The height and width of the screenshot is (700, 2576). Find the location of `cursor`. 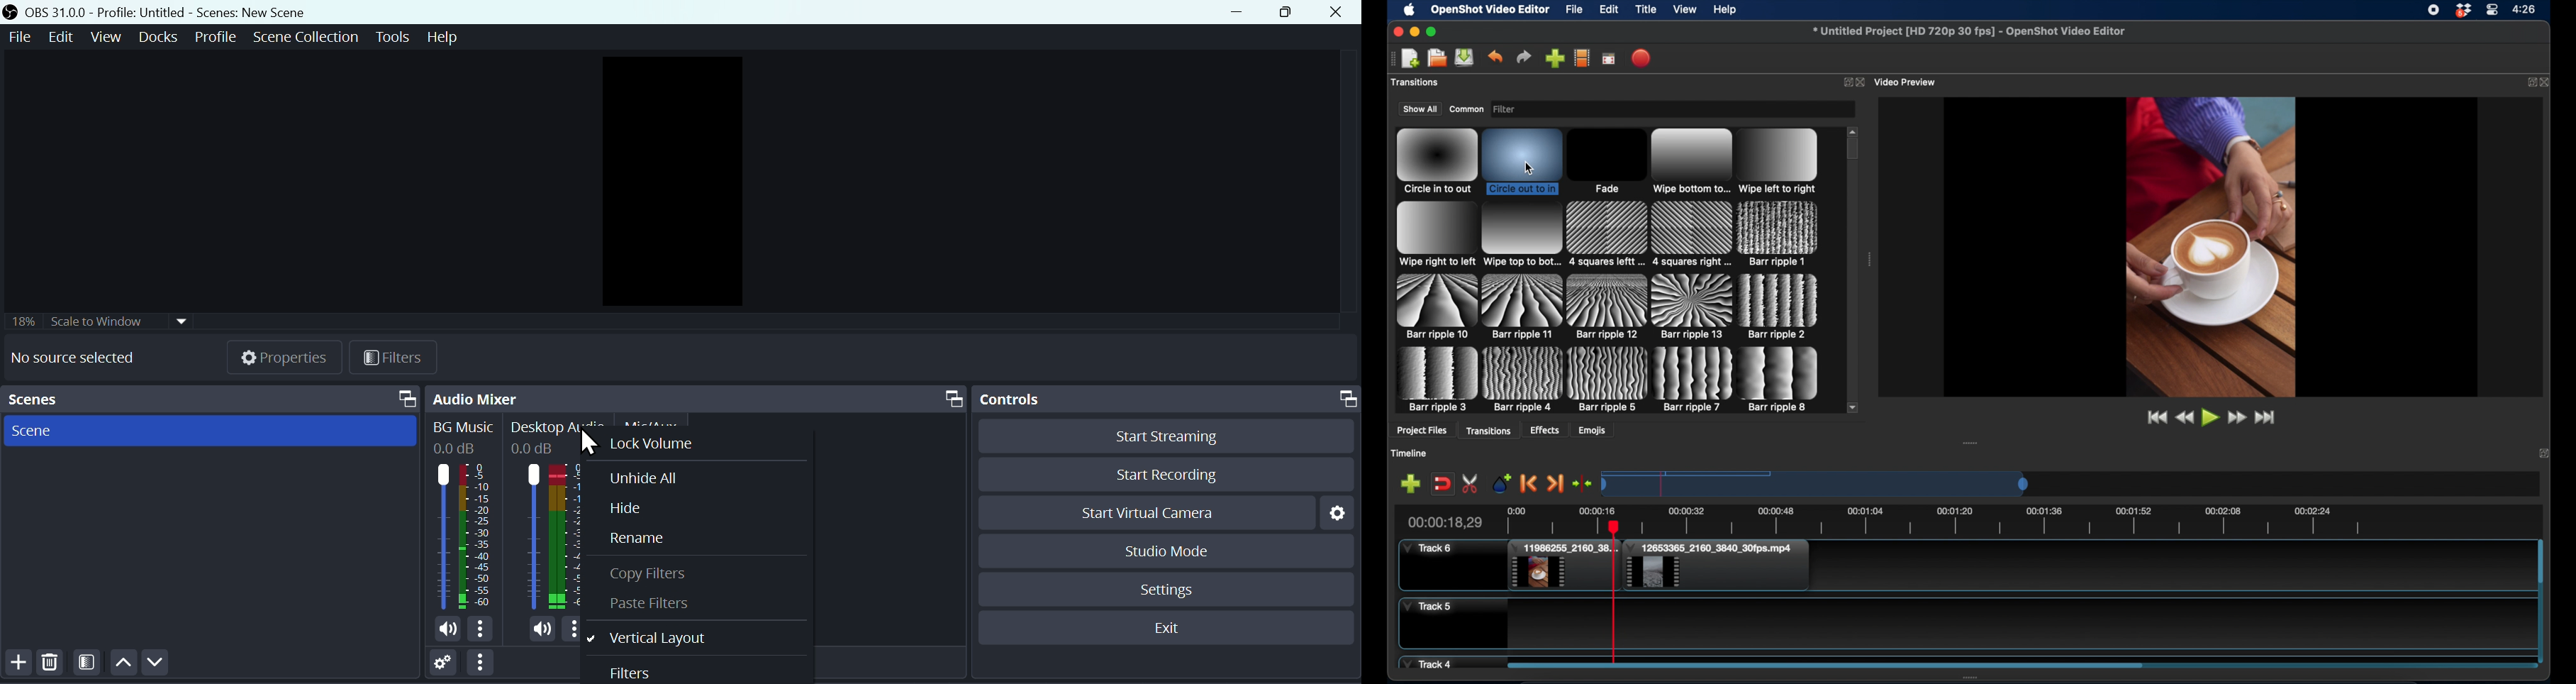

cursor is located at coordinates (591, 442).